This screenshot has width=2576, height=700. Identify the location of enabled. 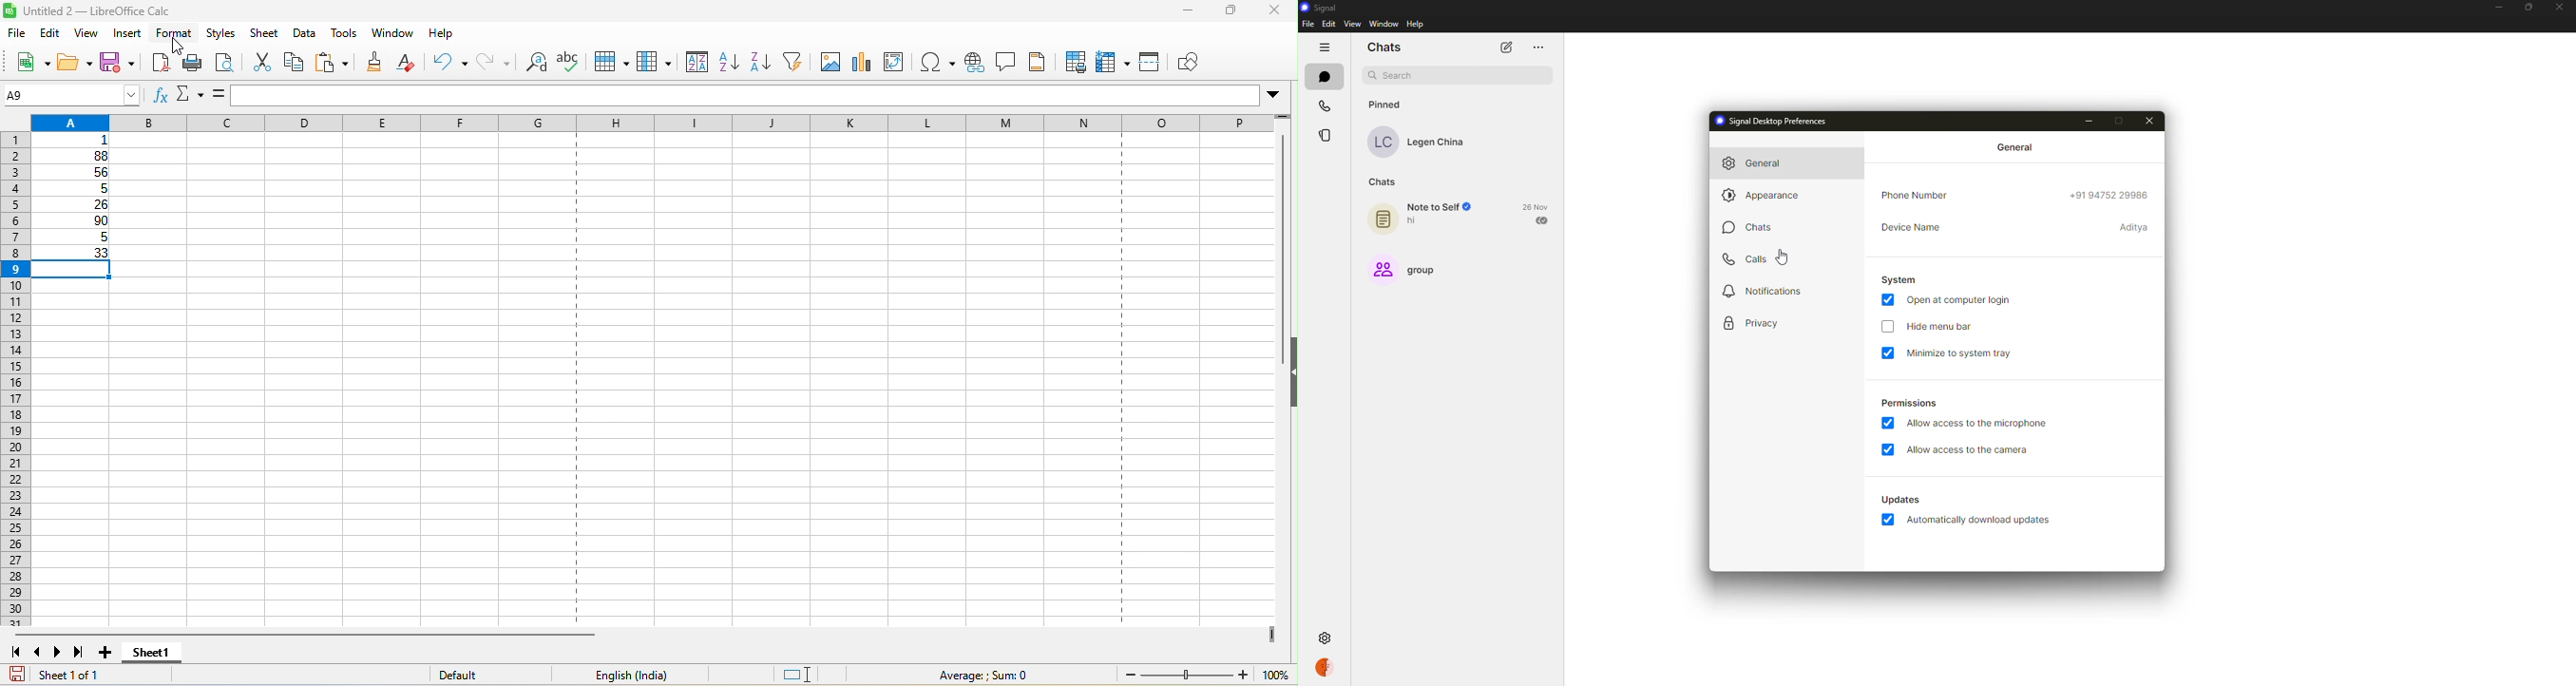
(1888, 354).